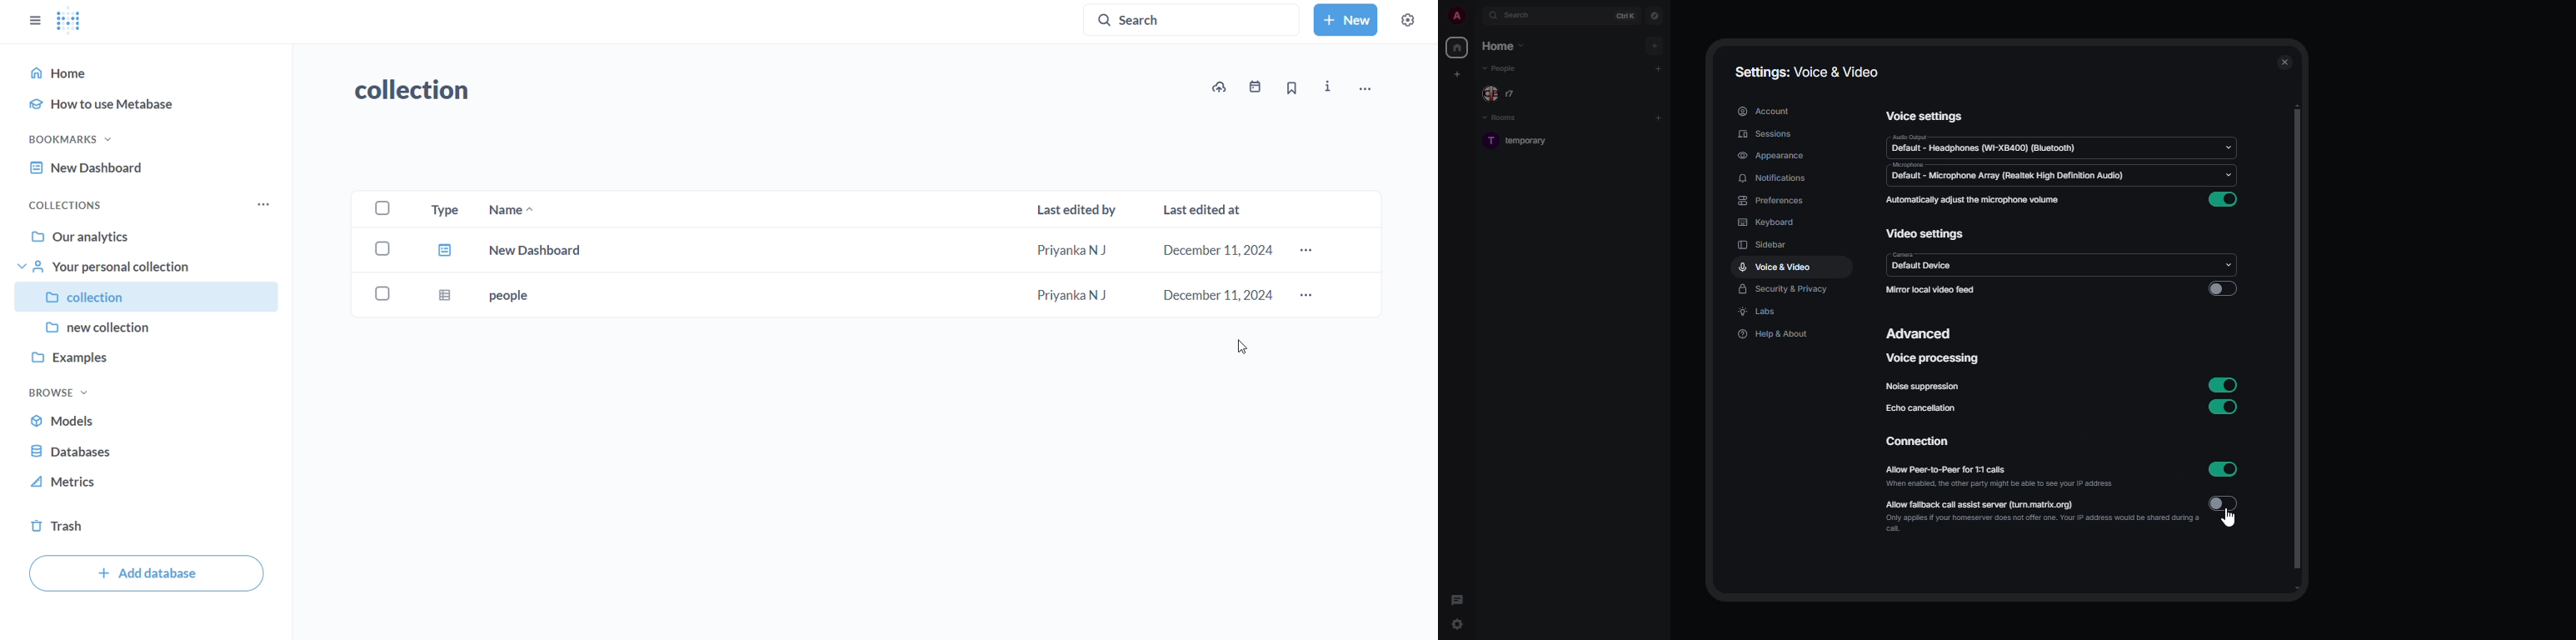 The image size is (2576, 644). What do you see at coordinates (1658, 116) in the screenshot?
I see `add` at bounding box center [1658, 116].